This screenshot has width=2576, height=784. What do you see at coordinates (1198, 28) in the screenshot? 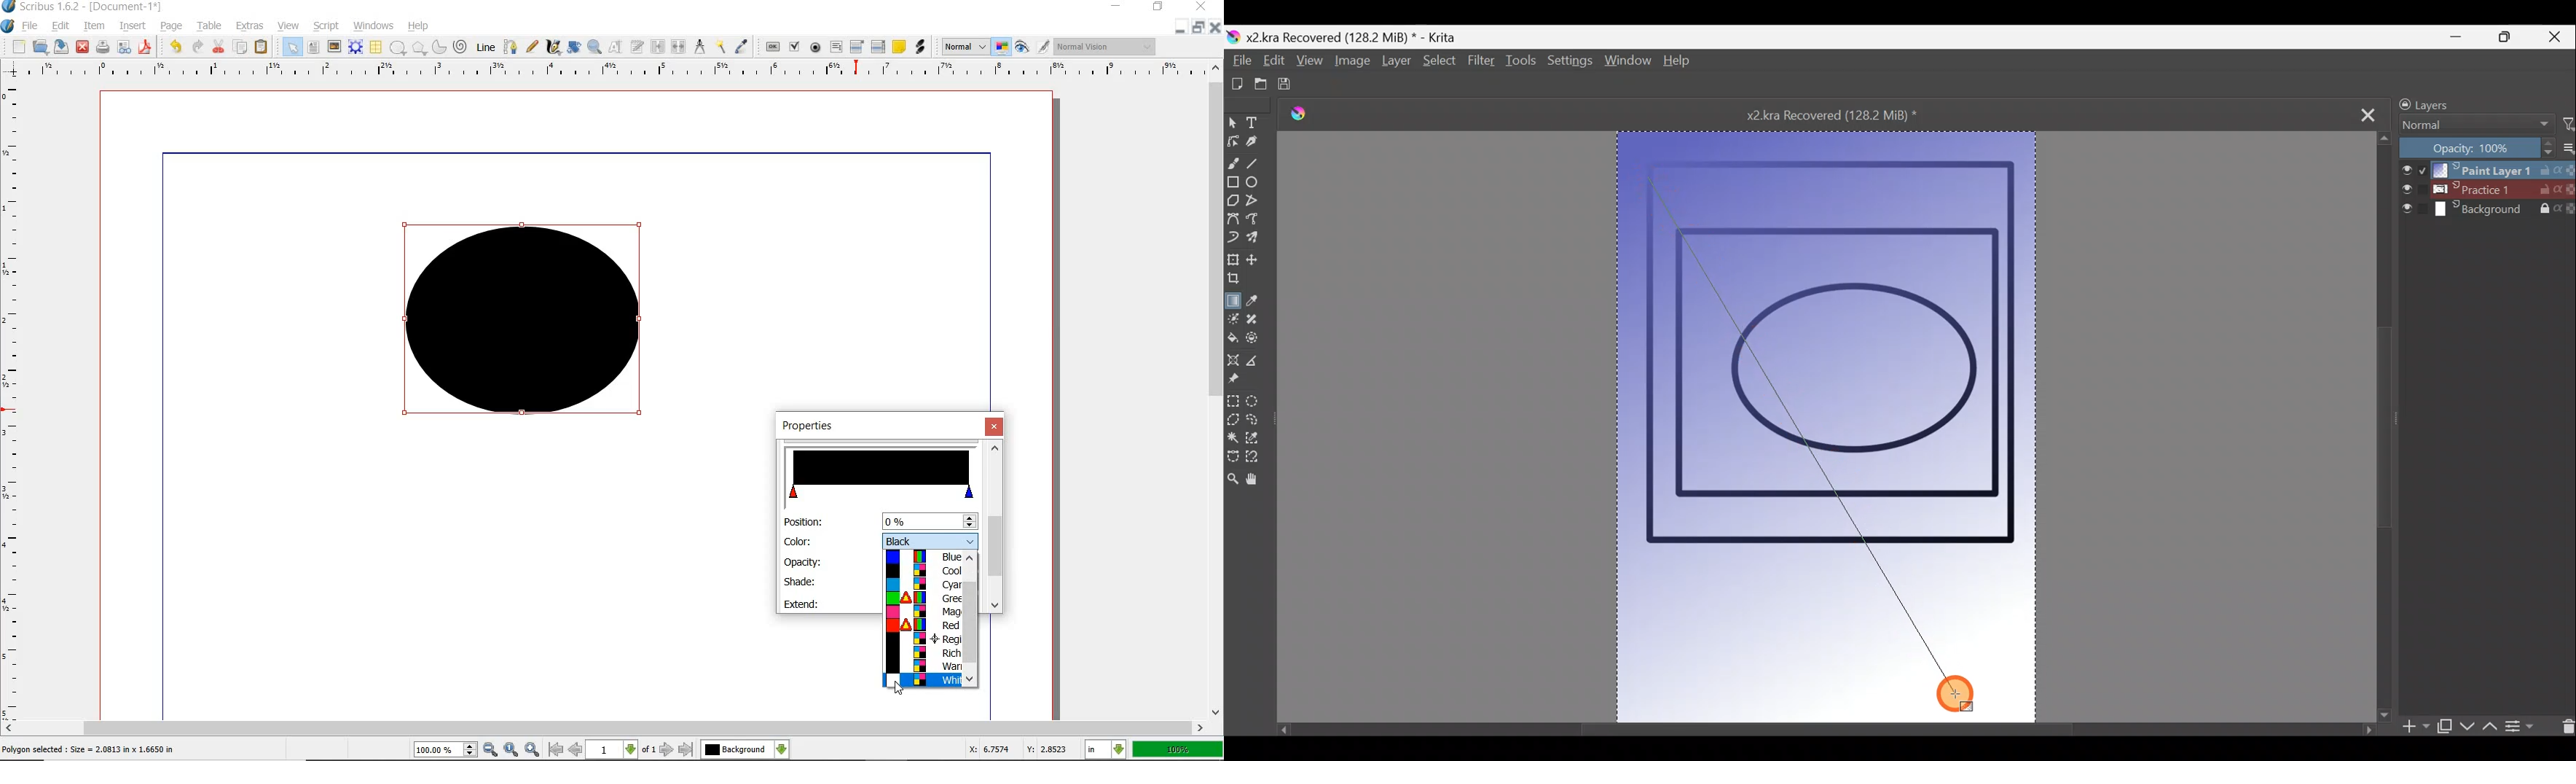
I see `RESTORE` at bounding box center [1198, 28].